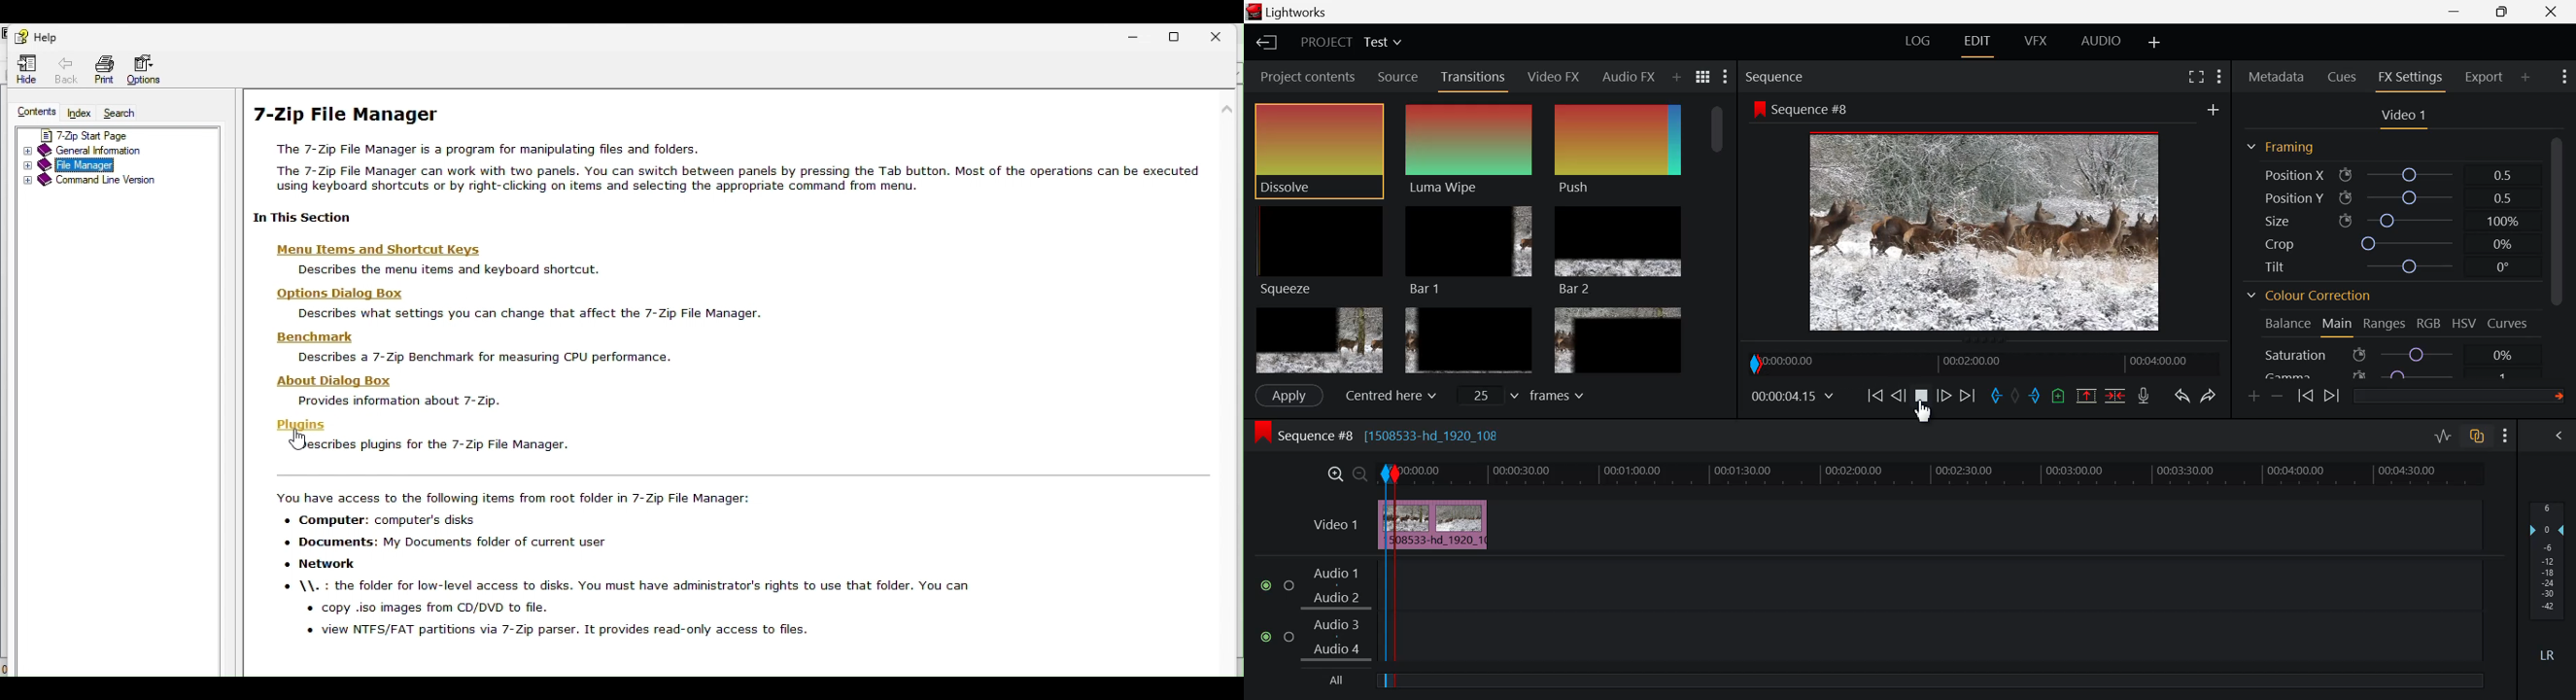  What do you see at coordinates (1471, 149) in the screenshot?
I see `Luma Wipe` at bounding box center [1471, 149].